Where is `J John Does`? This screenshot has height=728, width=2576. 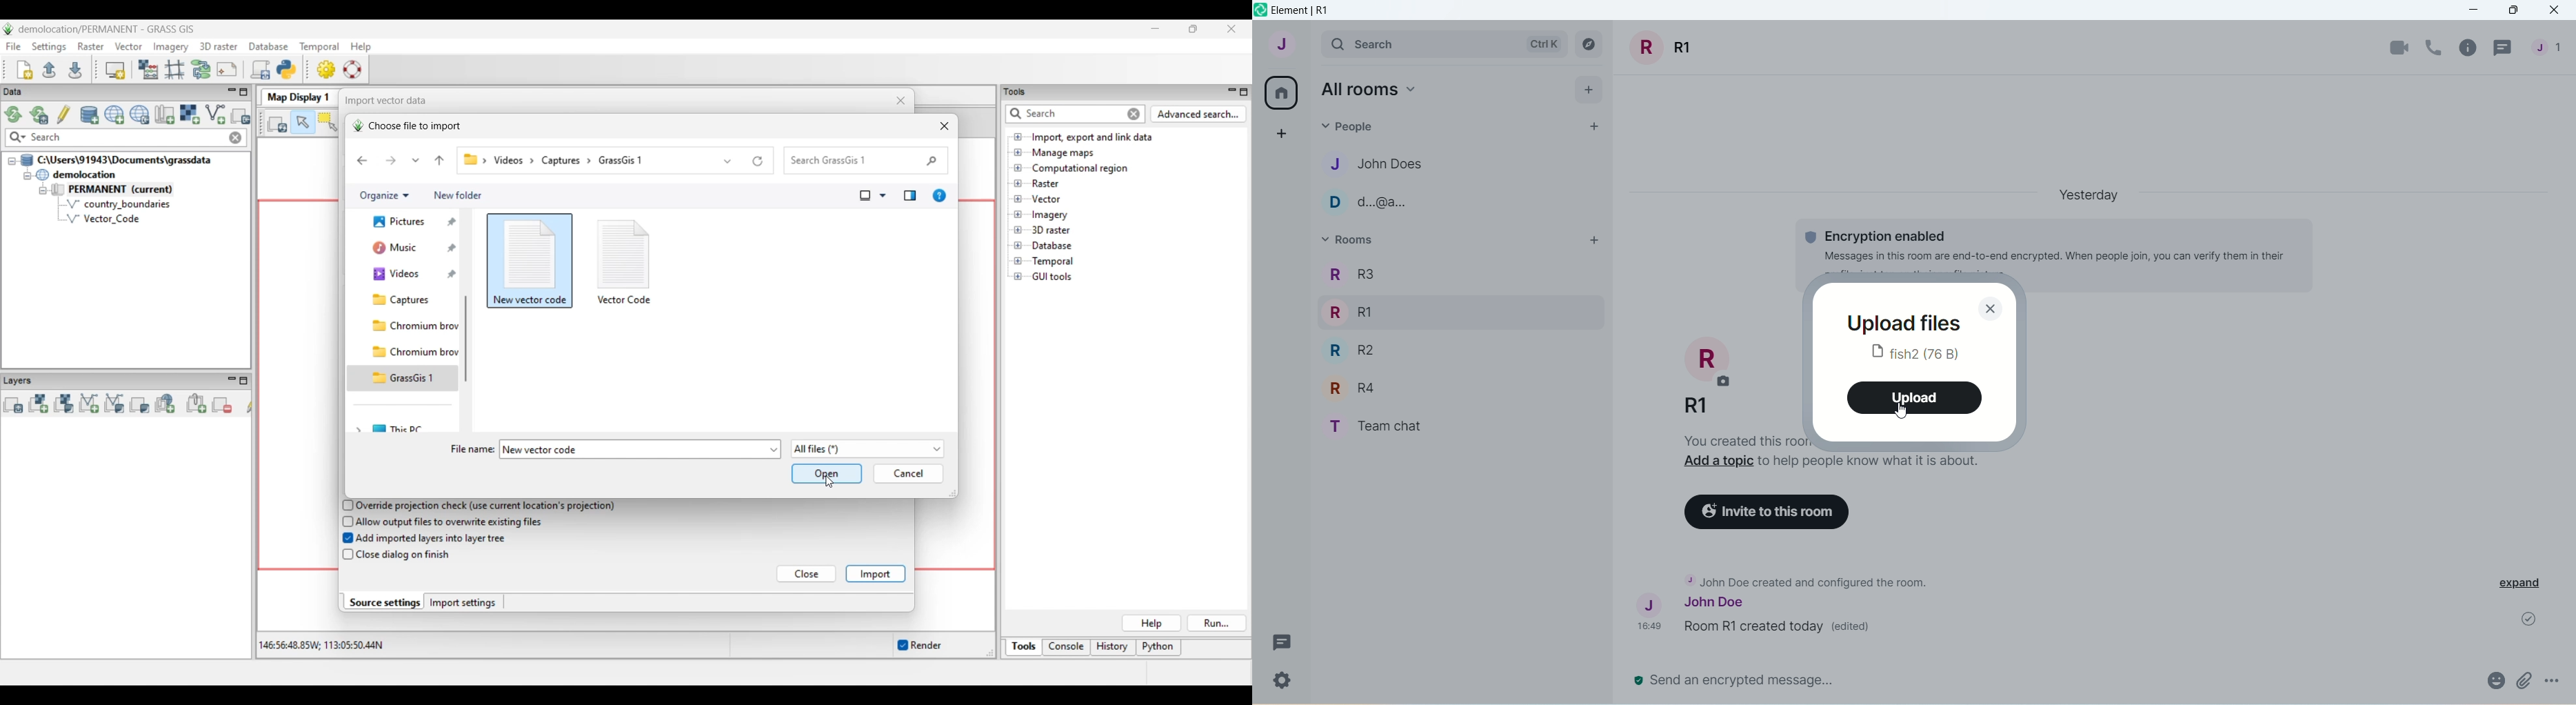 J John Does is located at coordinates (1369, 166).